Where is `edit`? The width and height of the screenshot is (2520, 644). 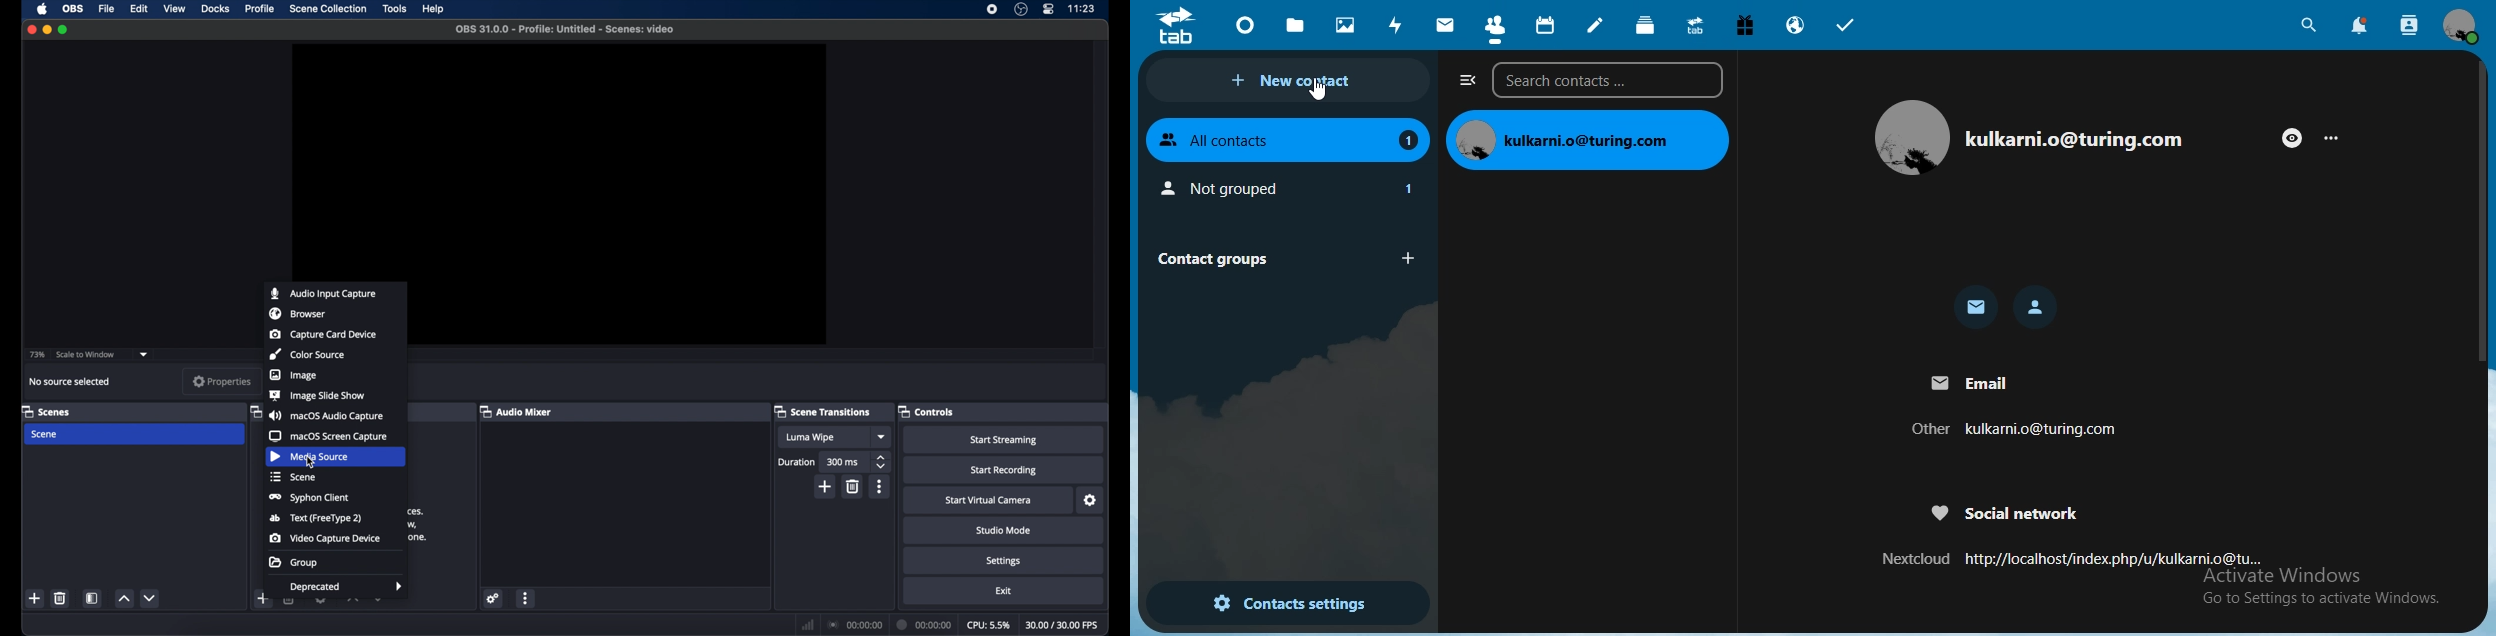
edit is located at coordinates (138, 9).